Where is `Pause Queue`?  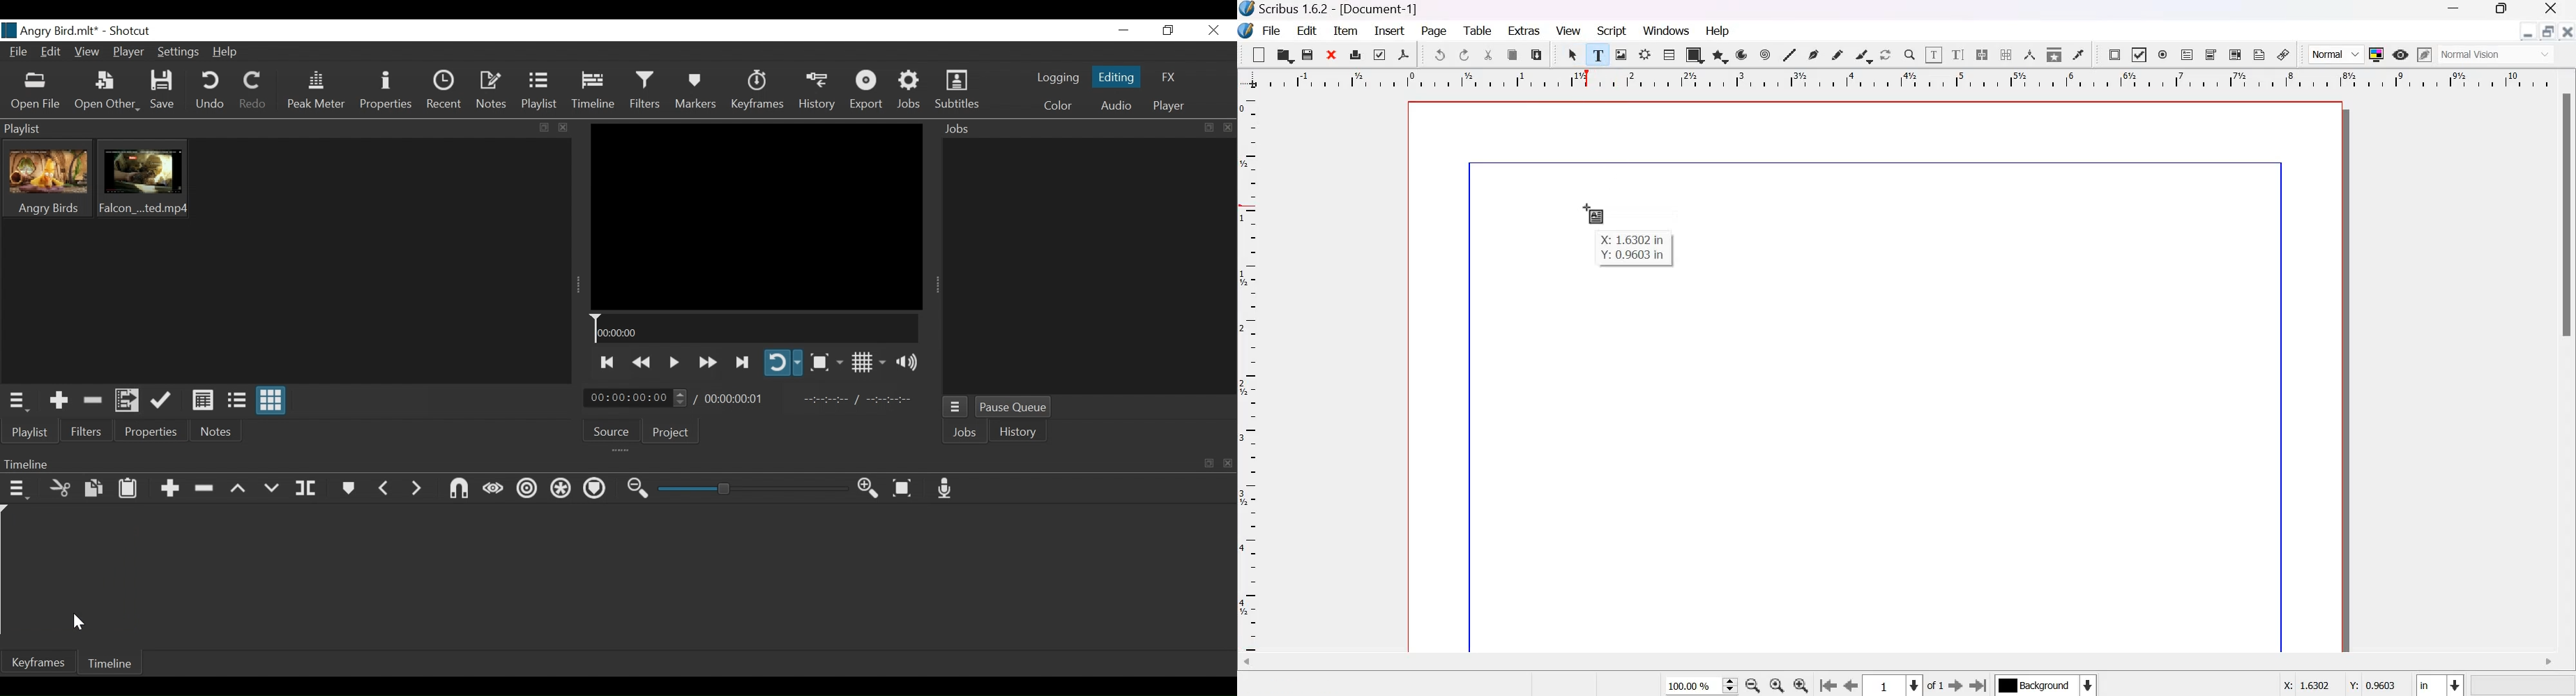
Pause Queue is located at coordinates (1014, 407).